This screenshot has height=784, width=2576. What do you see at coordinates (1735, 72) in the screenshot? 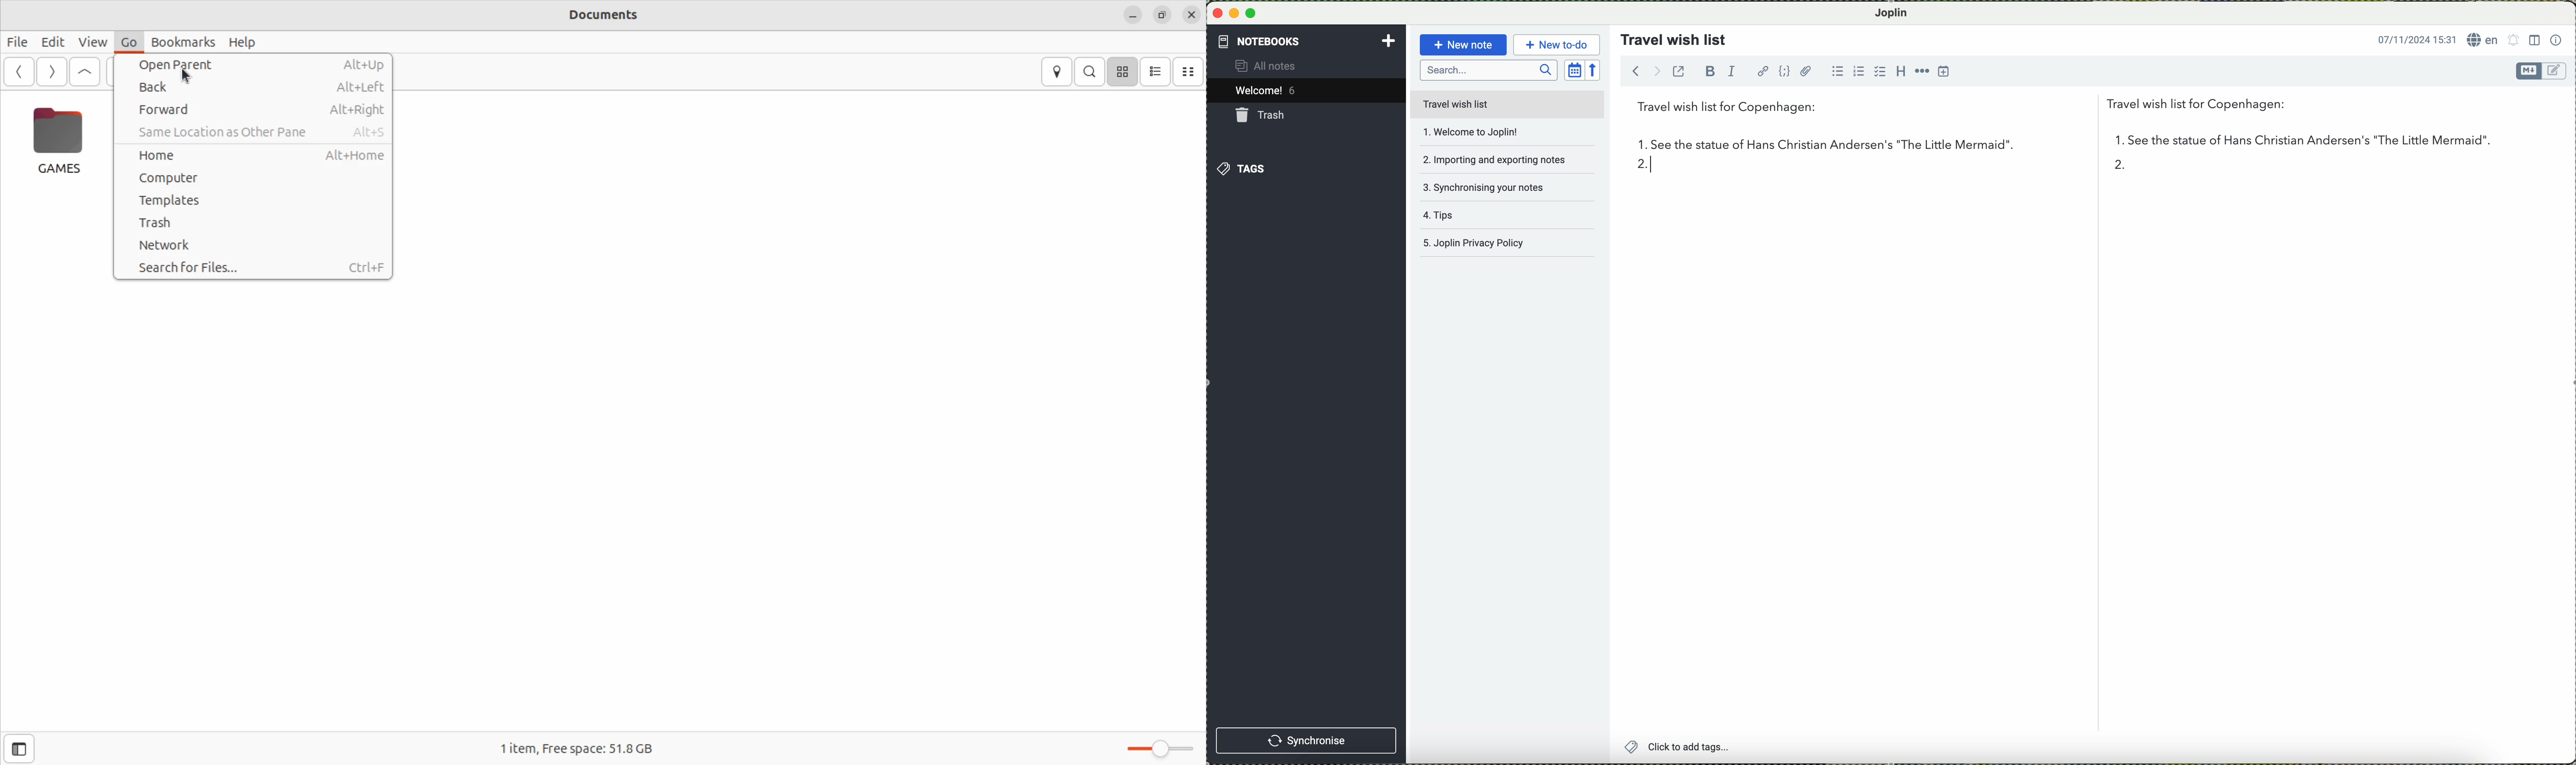
I see `italic` at bounding box center [1735, 72].